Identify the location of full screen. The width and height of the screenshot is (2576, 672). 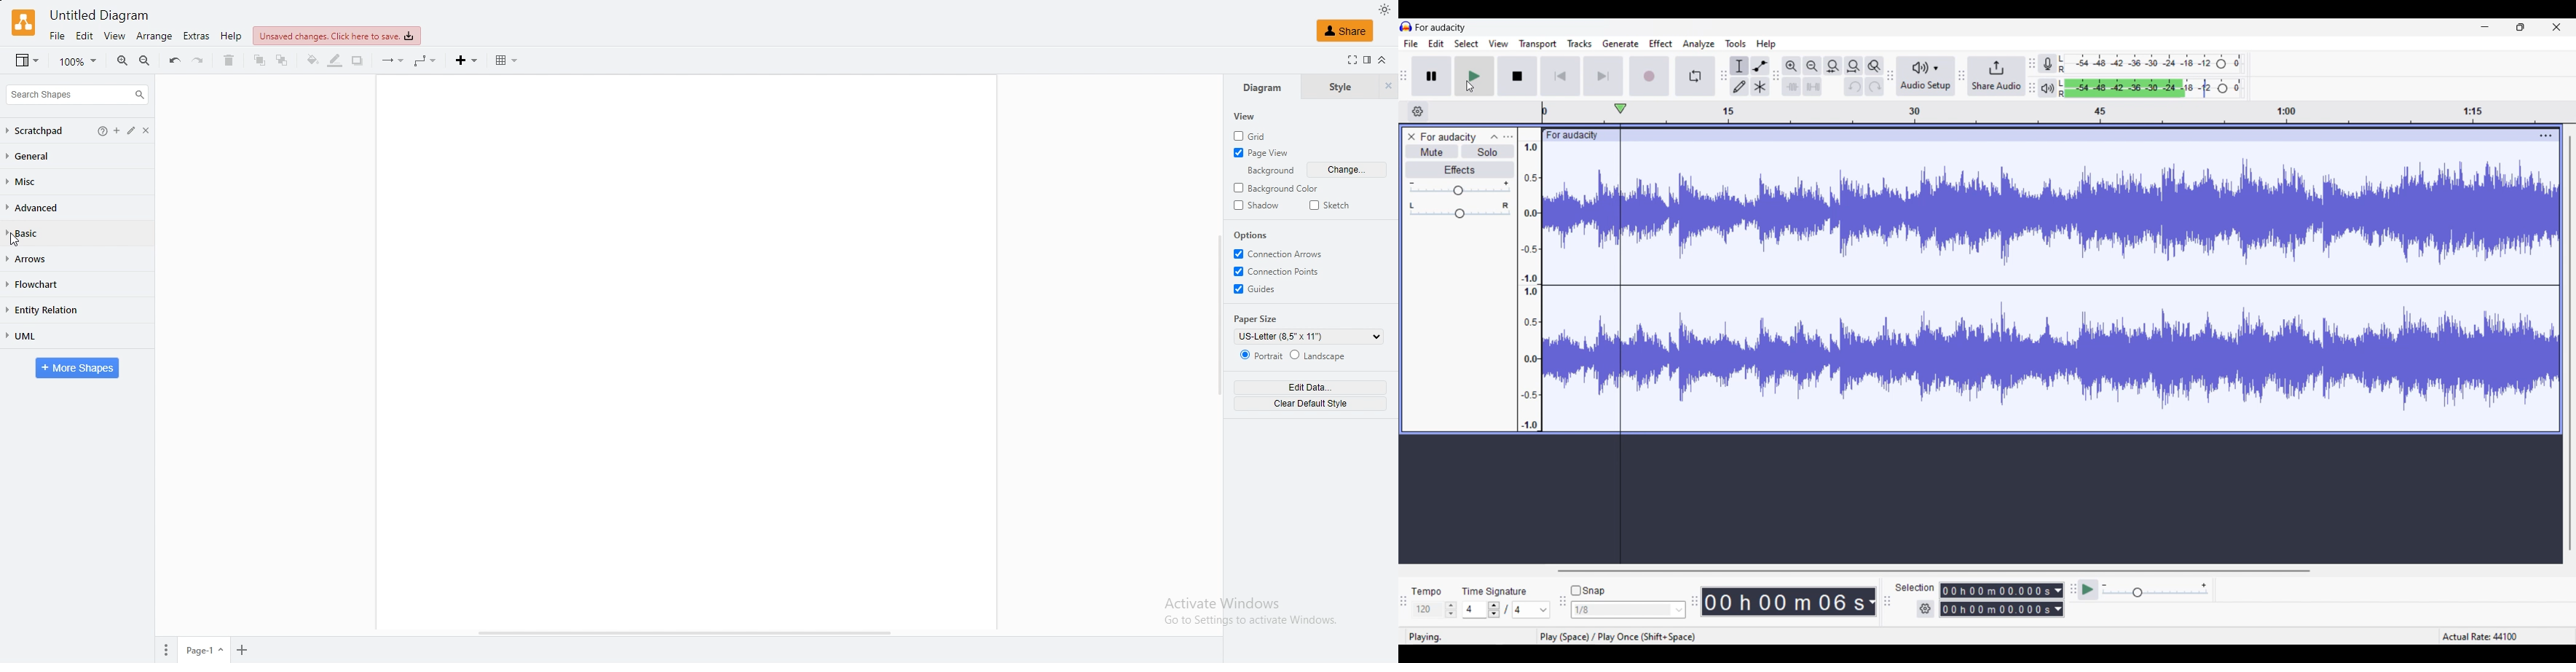
(1348, 60).